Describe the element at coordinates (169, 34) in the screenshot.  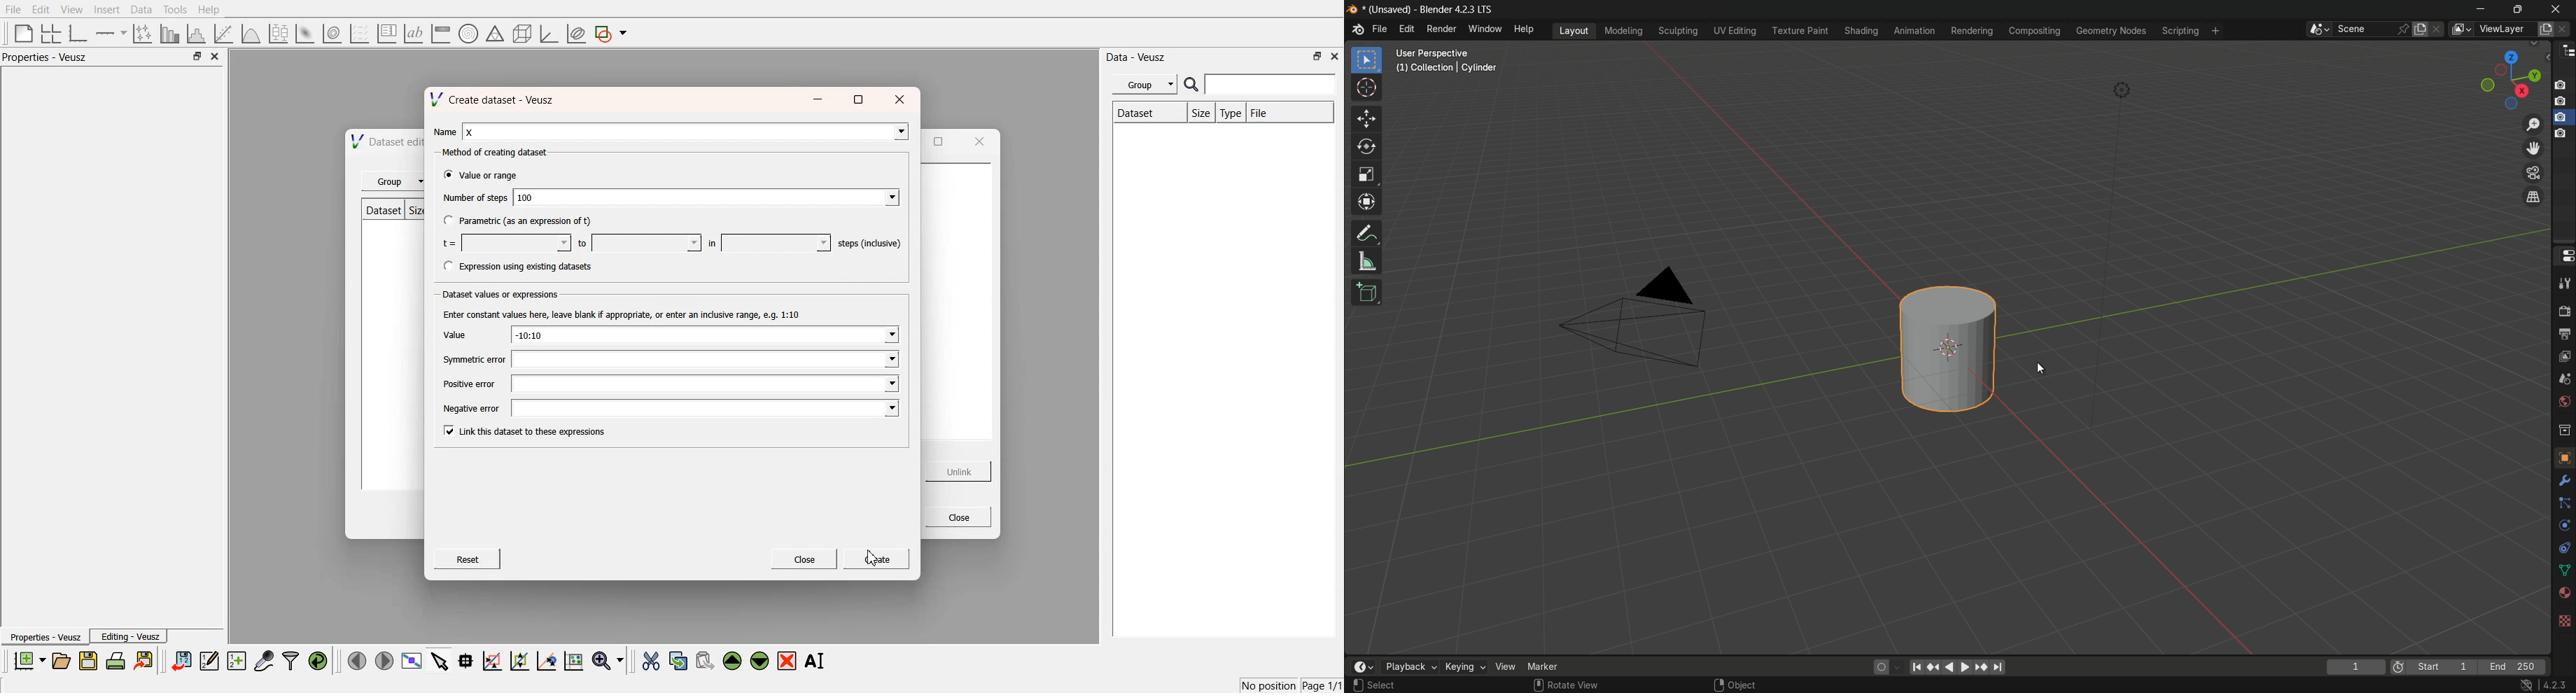
I see `plot bar chart` at that location.